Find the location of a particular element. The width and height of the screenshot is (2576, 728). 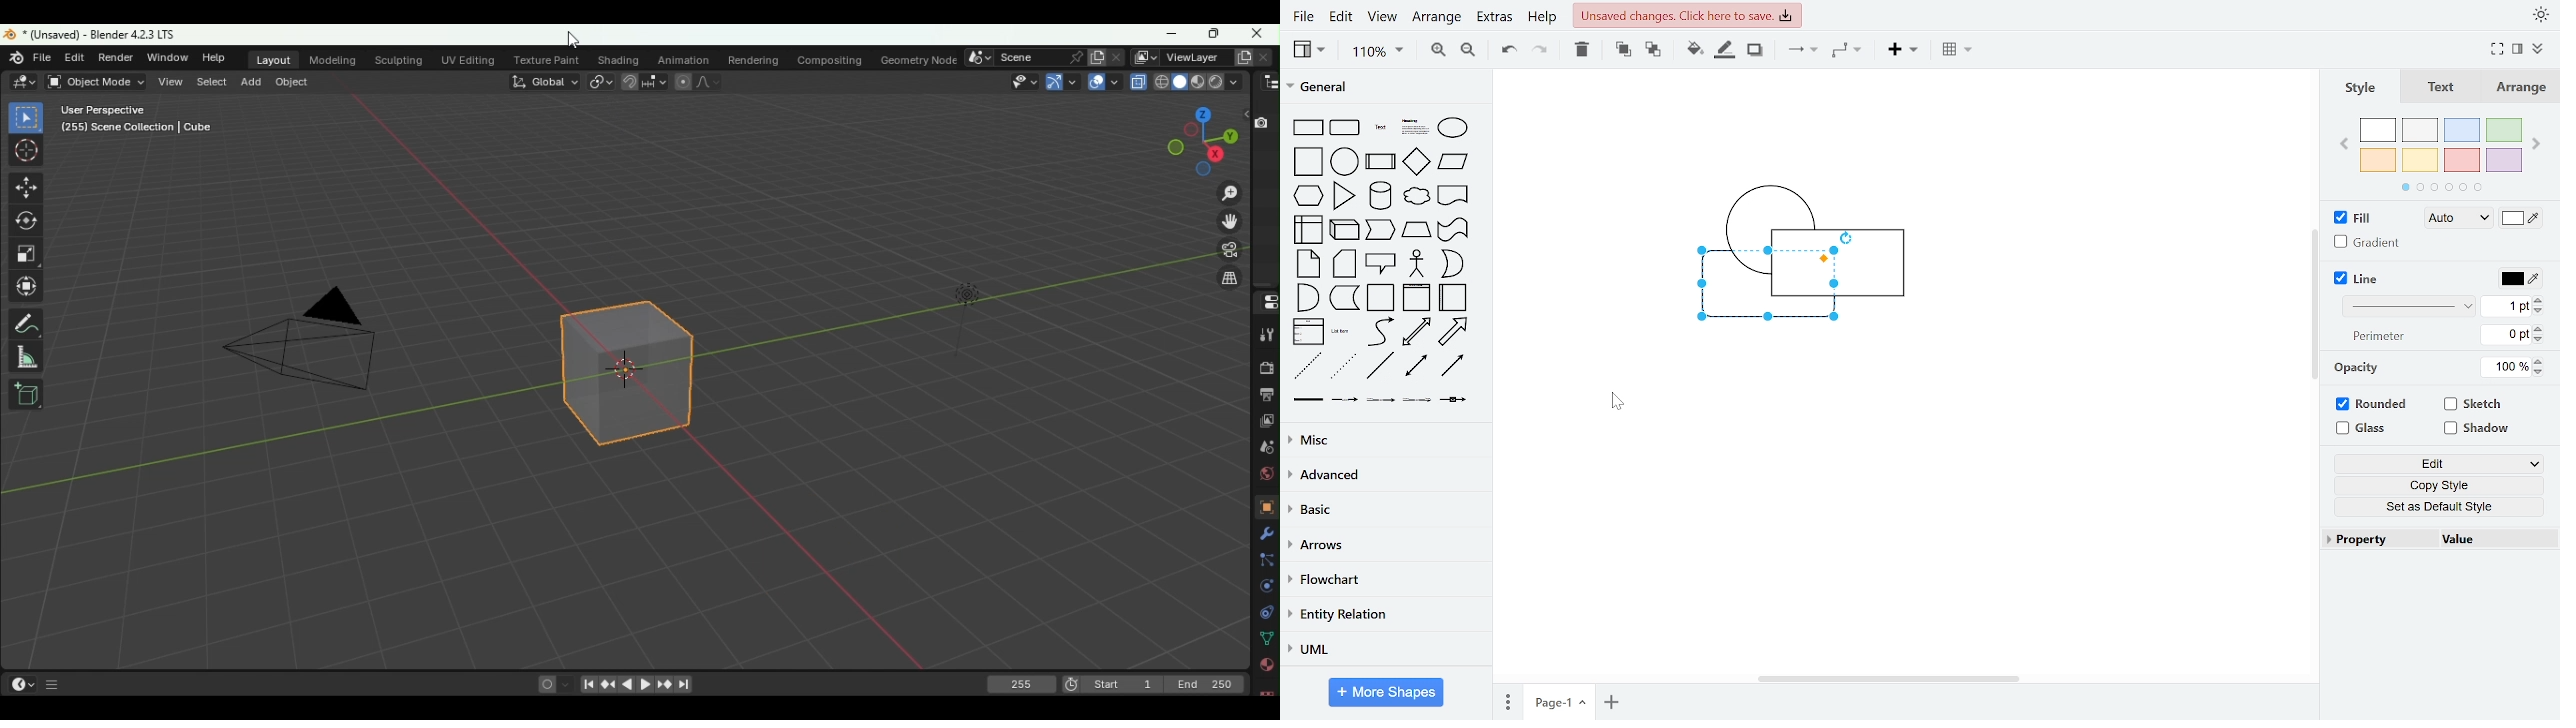

and is located at coordinates (1307, 297).